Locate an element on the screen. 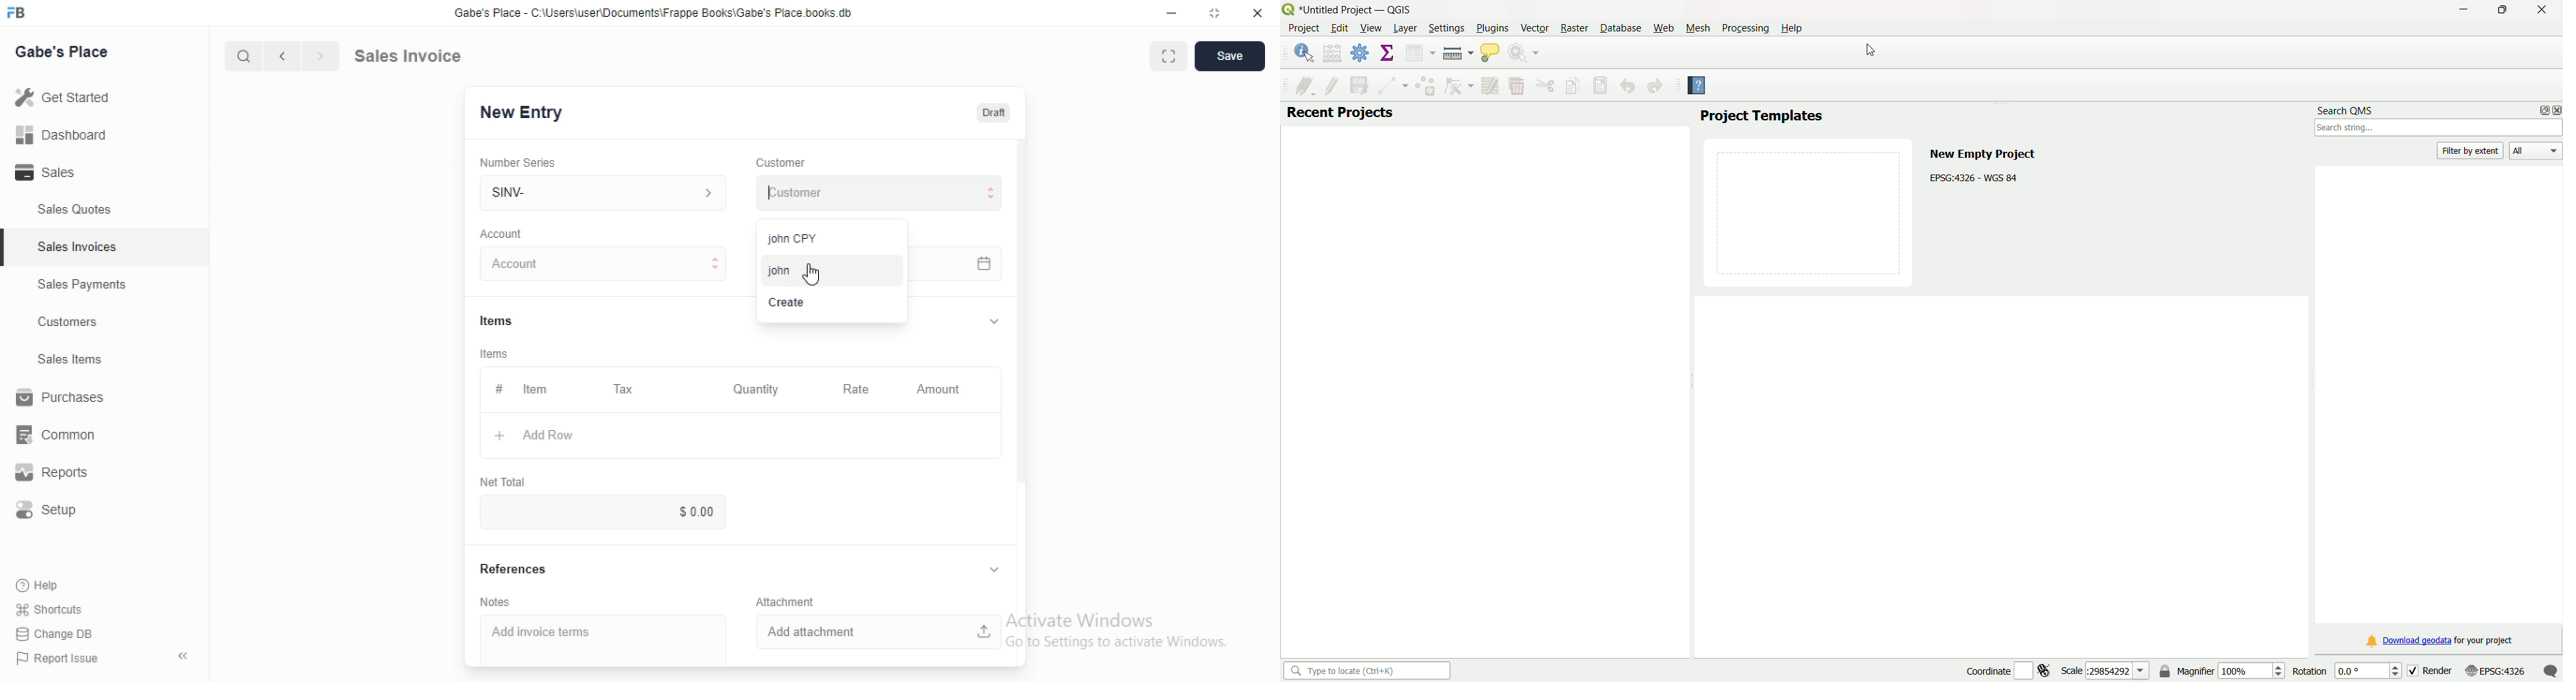 The image size is (2576, 700). $0.00 is located at coordinates (665, 511).